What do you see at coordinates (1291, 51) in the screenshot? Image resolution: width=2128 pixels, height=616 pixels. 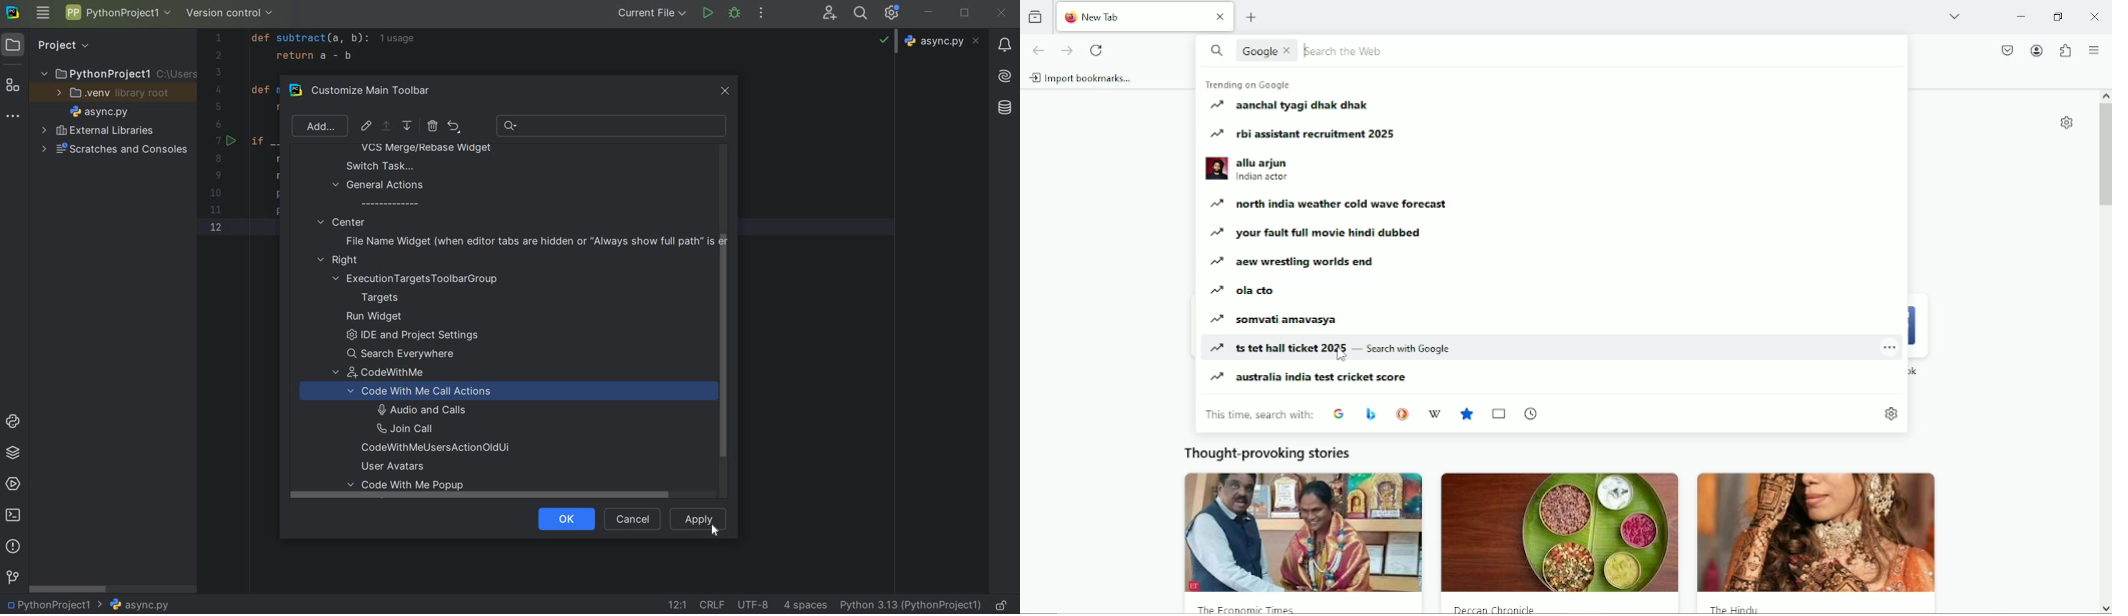 I see `close` at bounding box center [1291, 51].